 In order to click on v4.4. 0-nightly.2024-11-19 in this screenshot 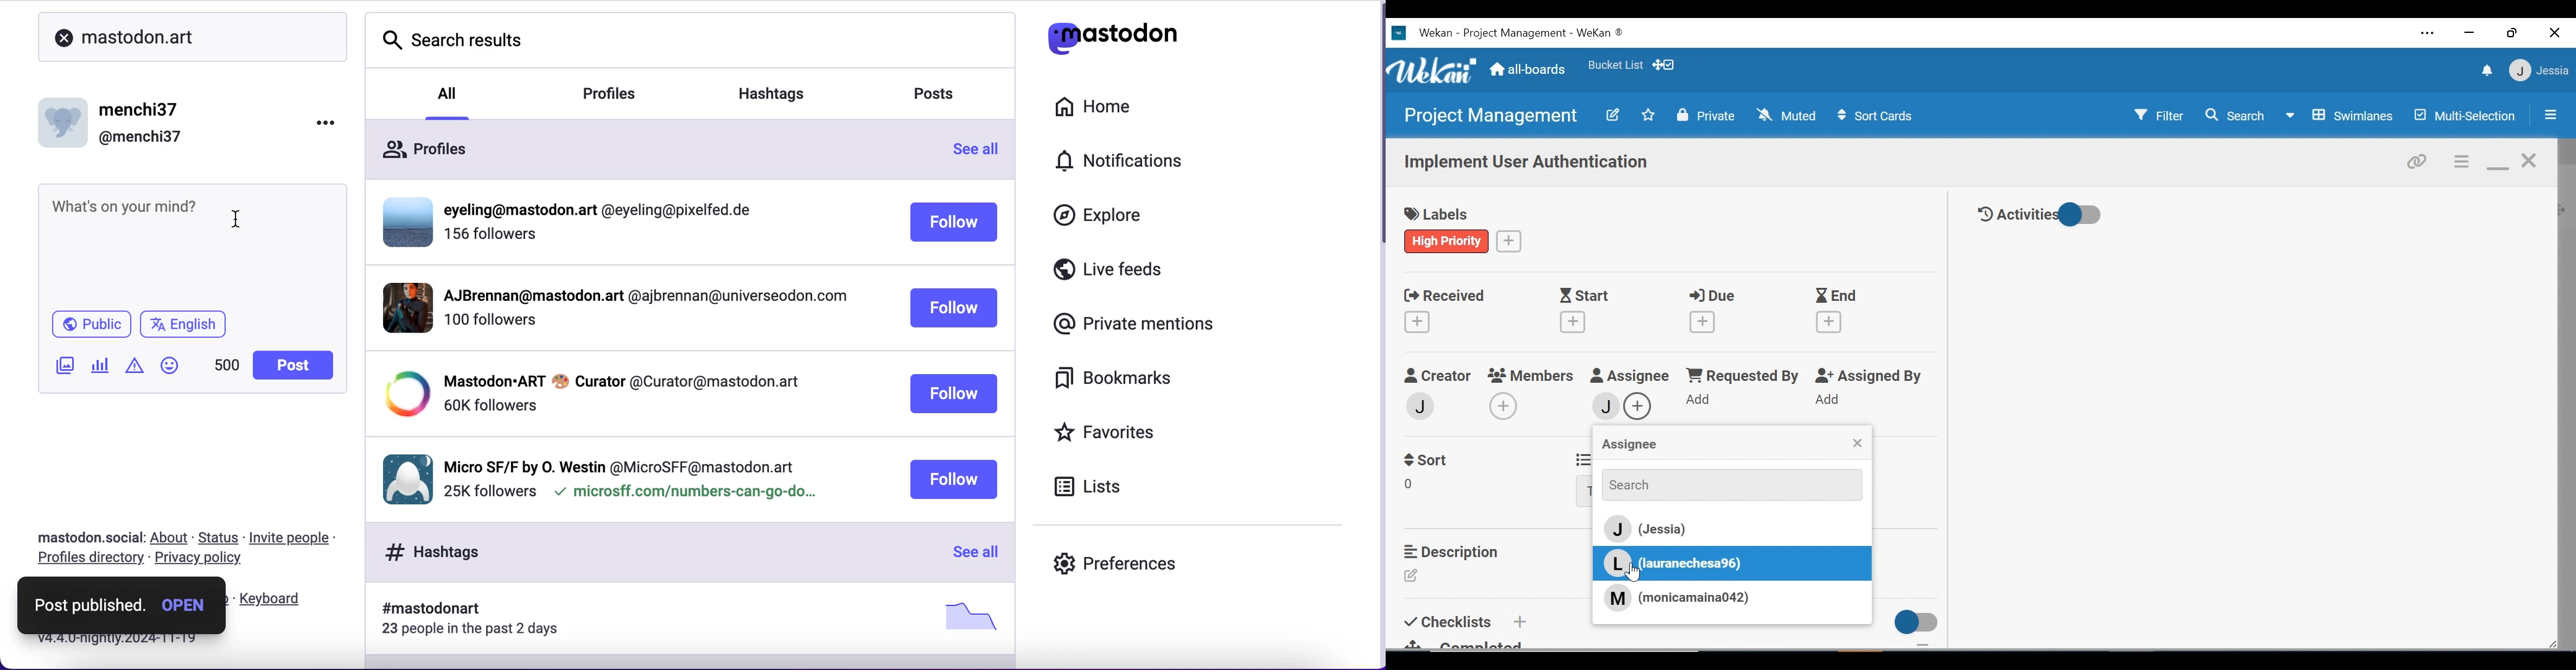, I will do `click(109, 637)`.